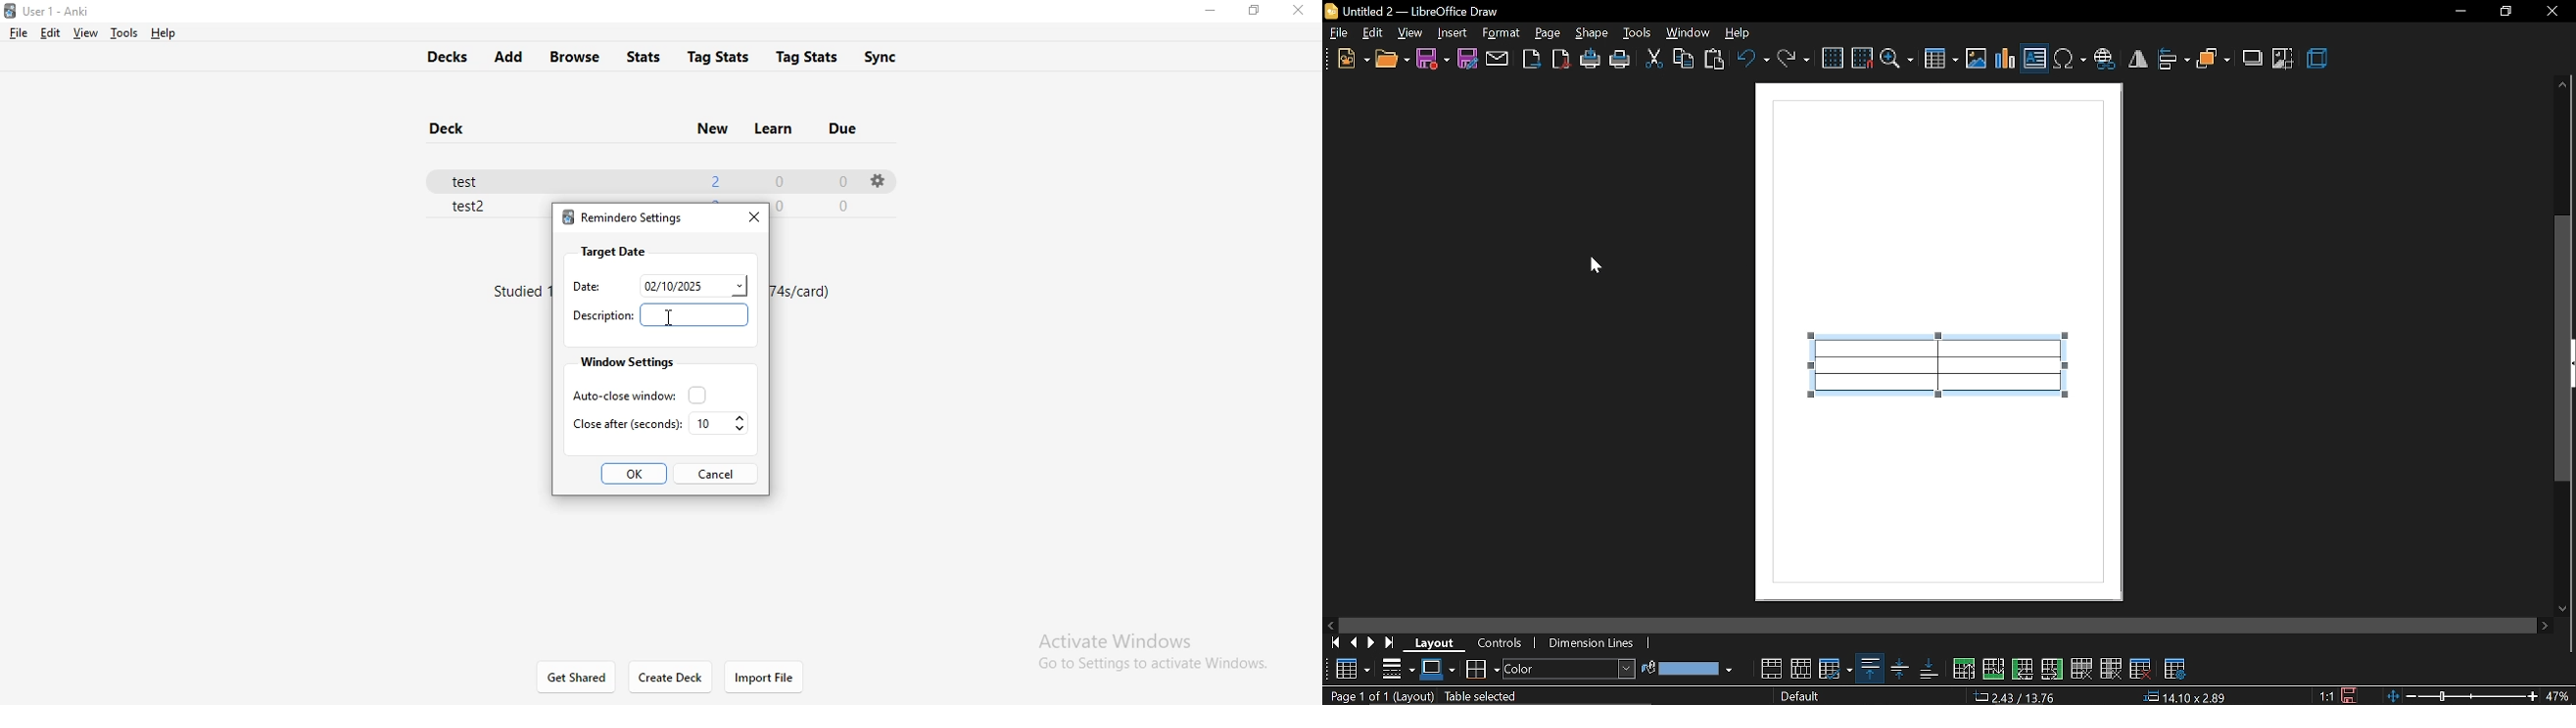 The height and width of the screenshot is (728, 2576). Describe the element at coordinates (1352, 669) in the screenshot. I see `Table ` at that location.